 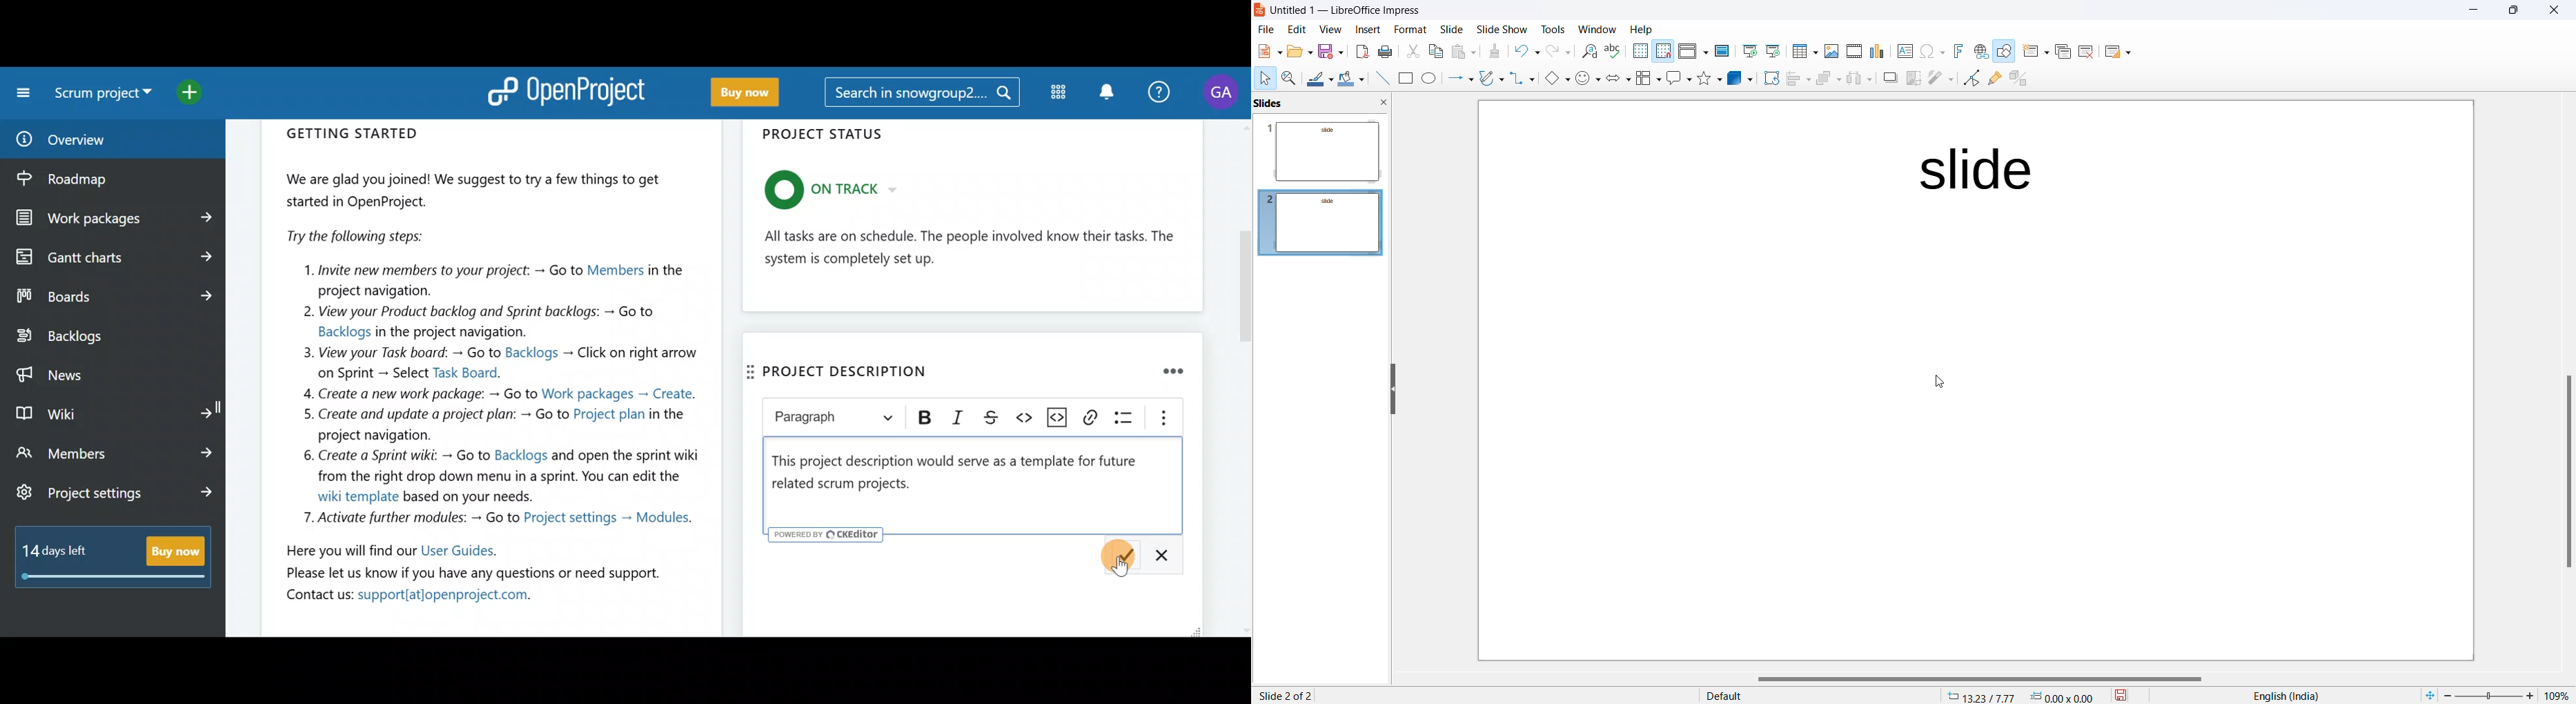 What do you see at coordinates (1664, 51) in the screenshot?
I see `Snap to grid` at bounding box center [1664, 51].